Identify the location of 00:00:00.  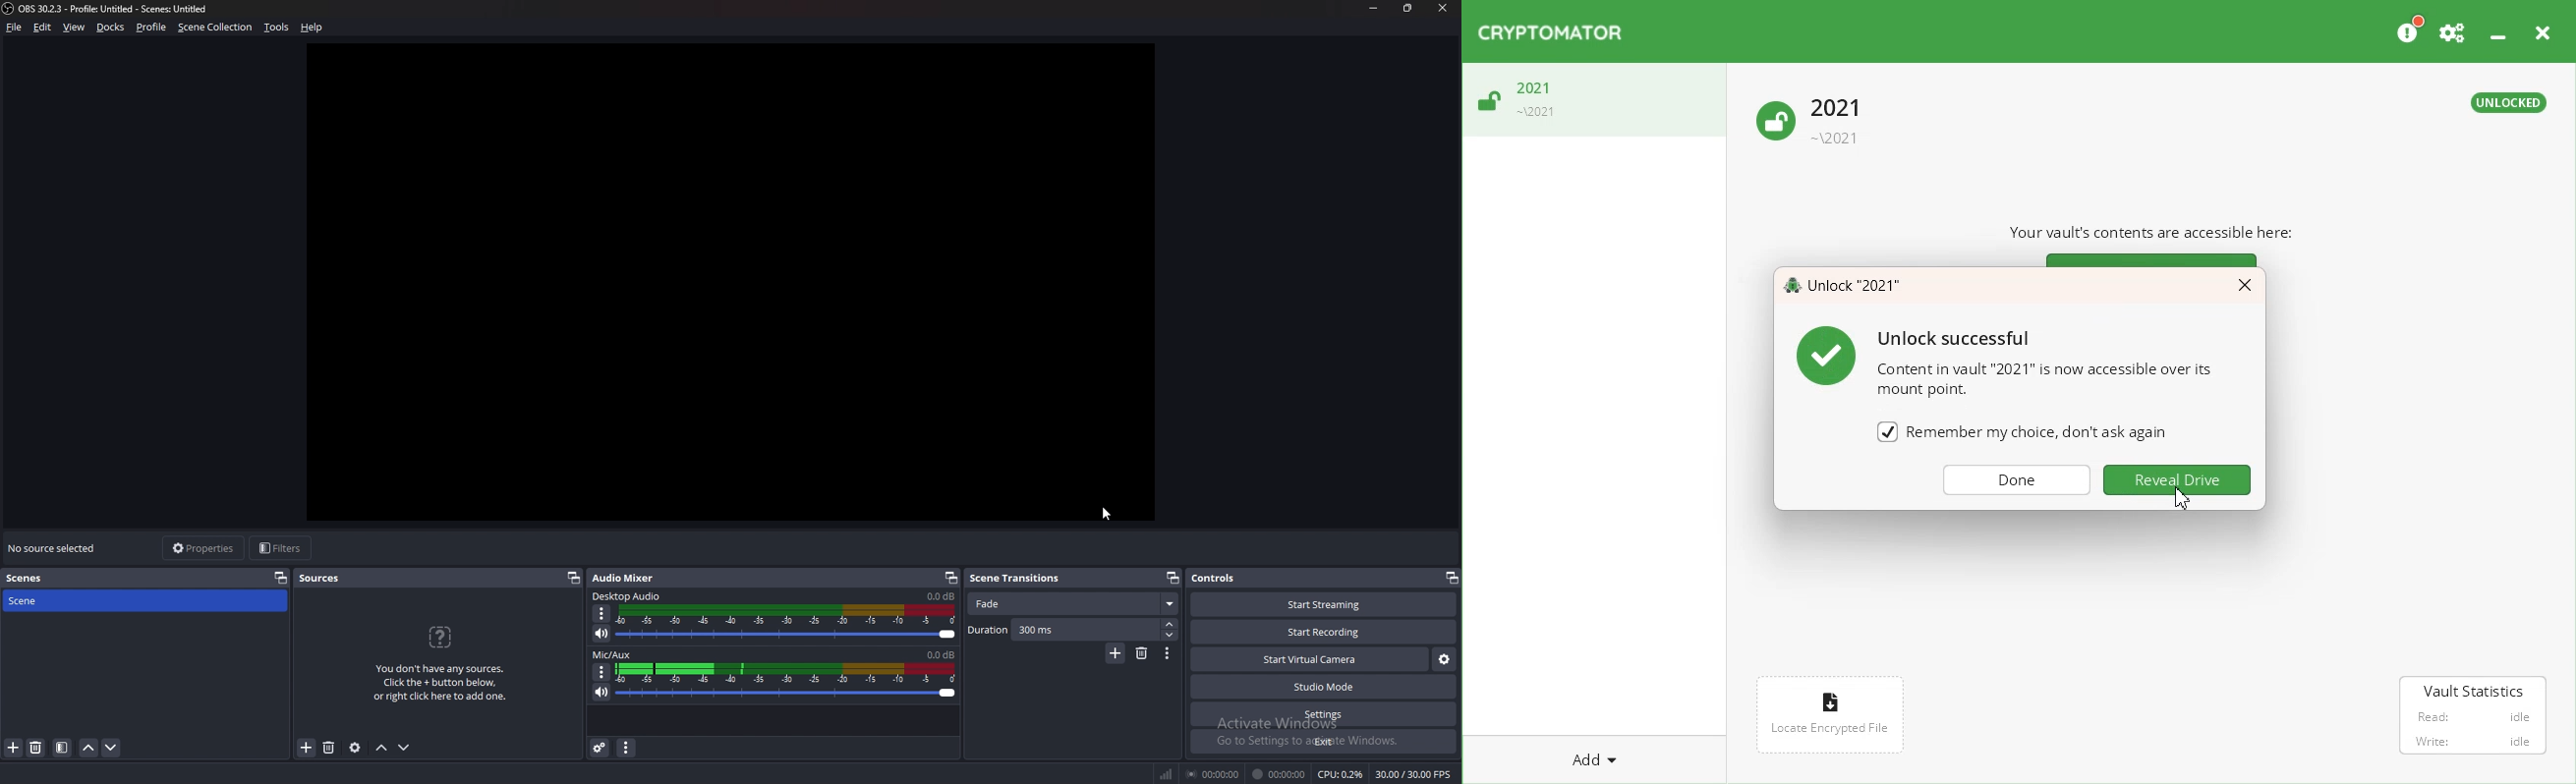
(1279, 775).